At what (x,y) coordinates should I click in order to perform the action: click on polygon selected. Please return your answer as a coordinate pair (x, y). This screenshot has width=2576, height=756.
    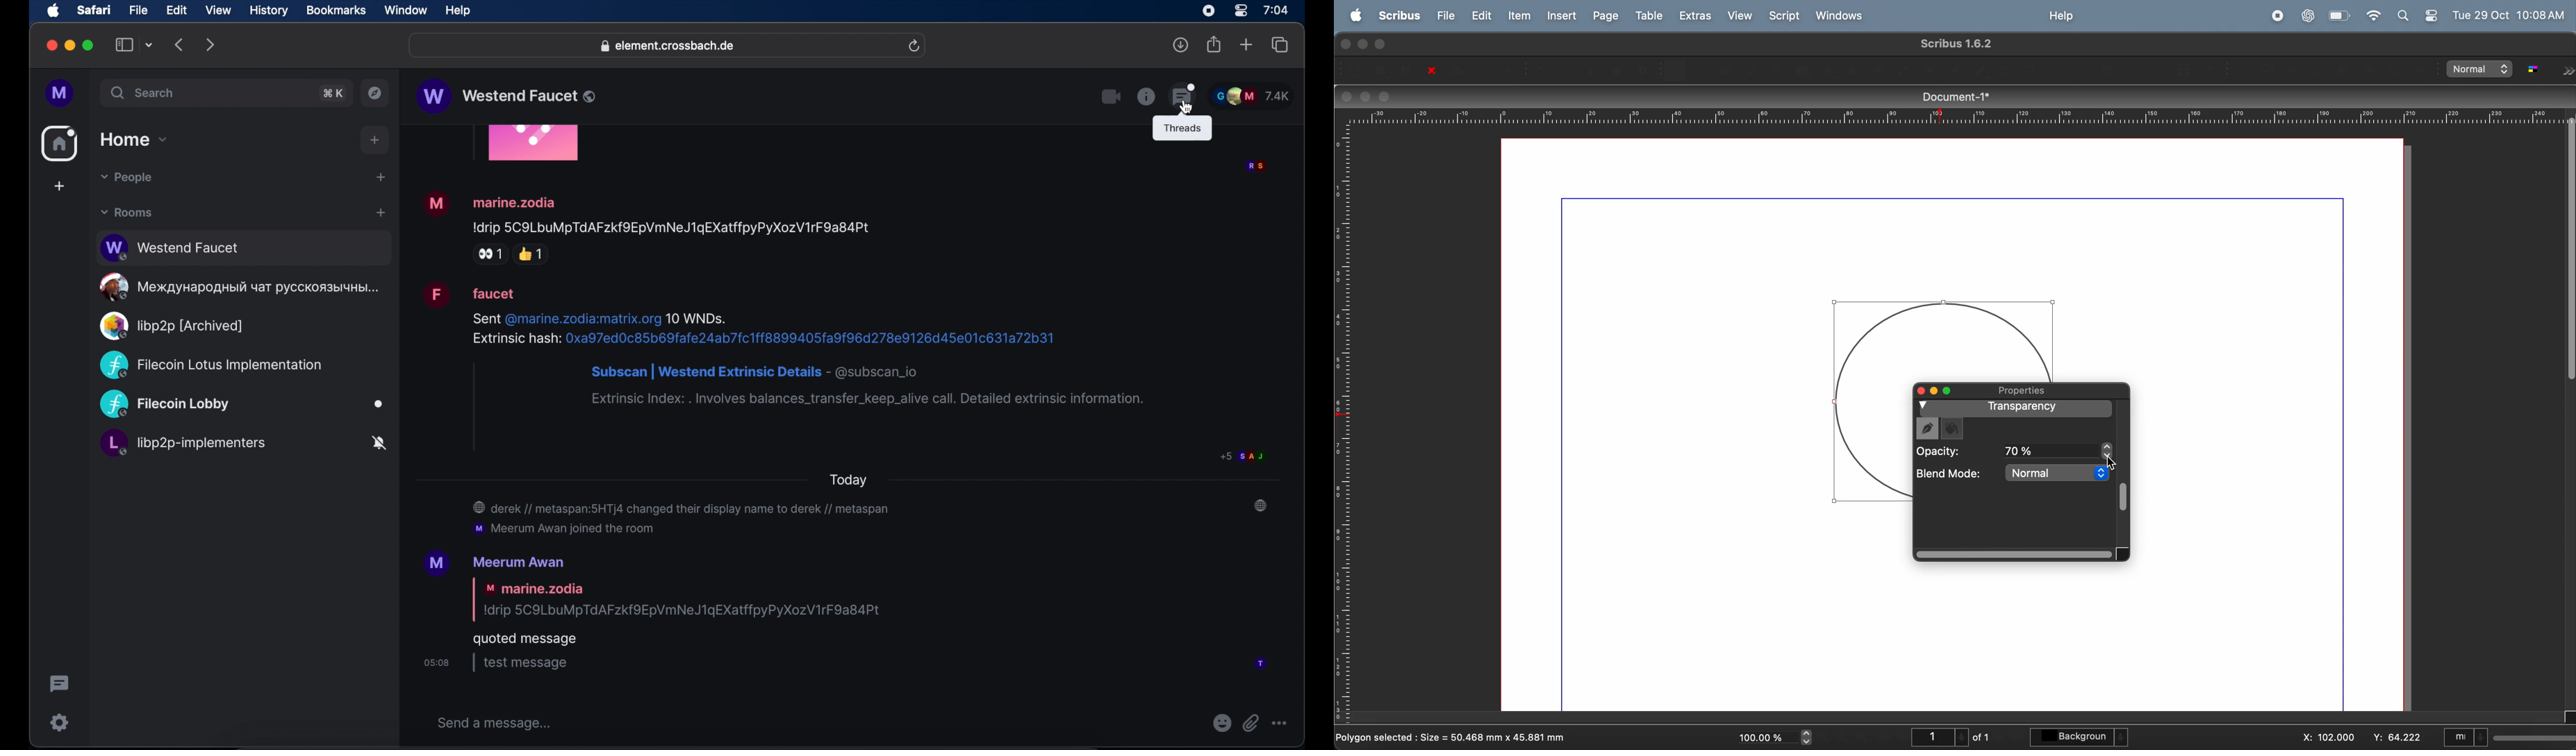
    Looking at the image, I should click on (1455, 736).